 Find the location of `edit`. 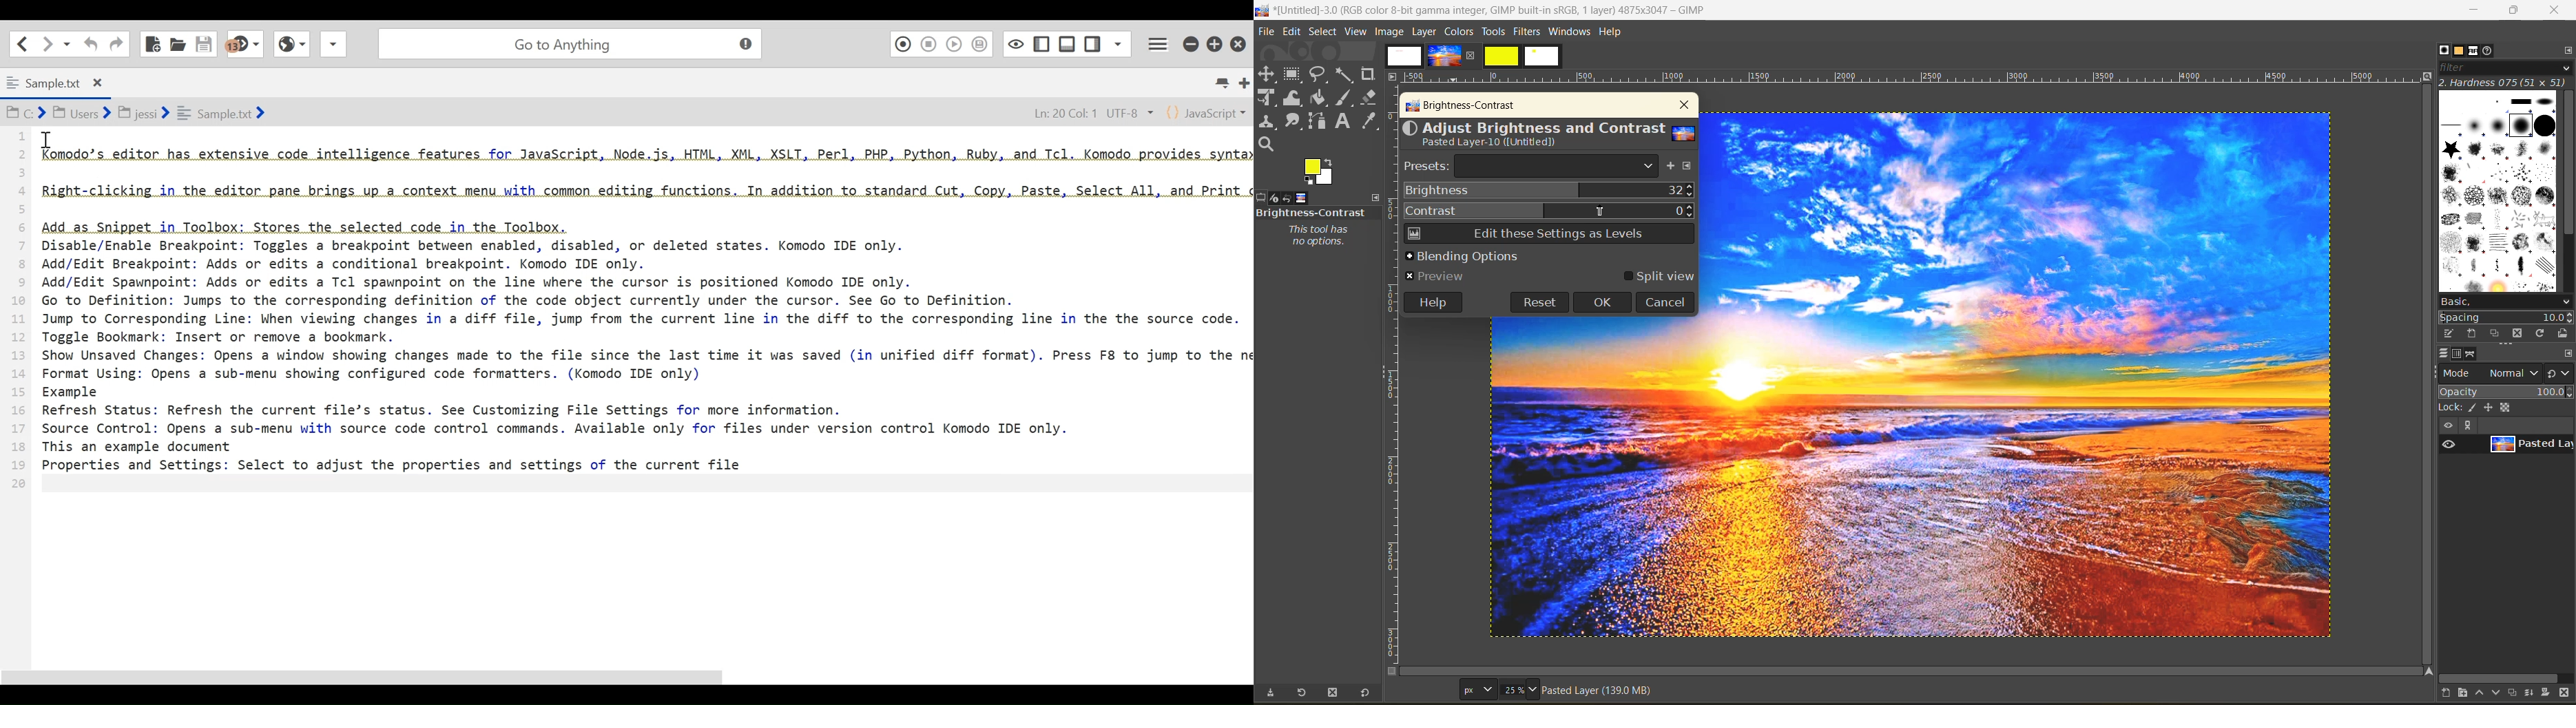

edit is located at coordinates (2450, 333).